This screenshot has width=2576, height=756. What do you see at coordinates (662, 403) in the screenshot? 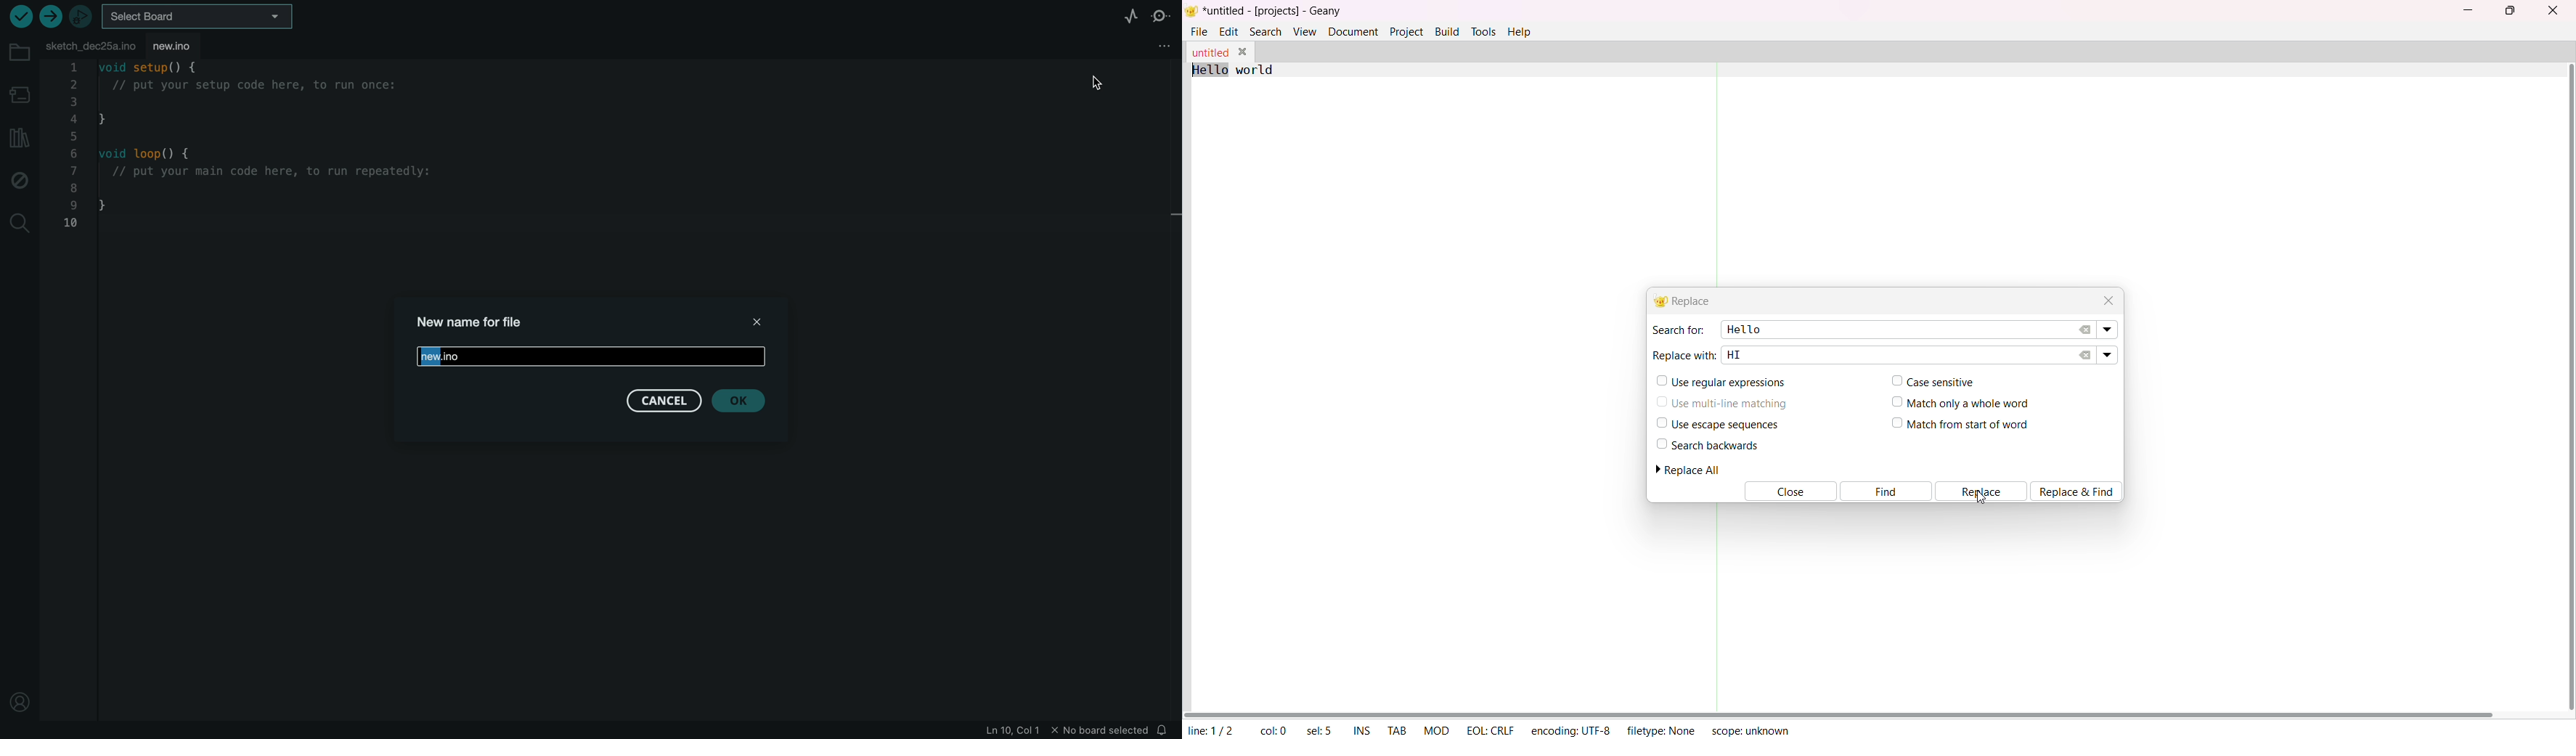
I see `cancel` at bounding box center [662, 403].